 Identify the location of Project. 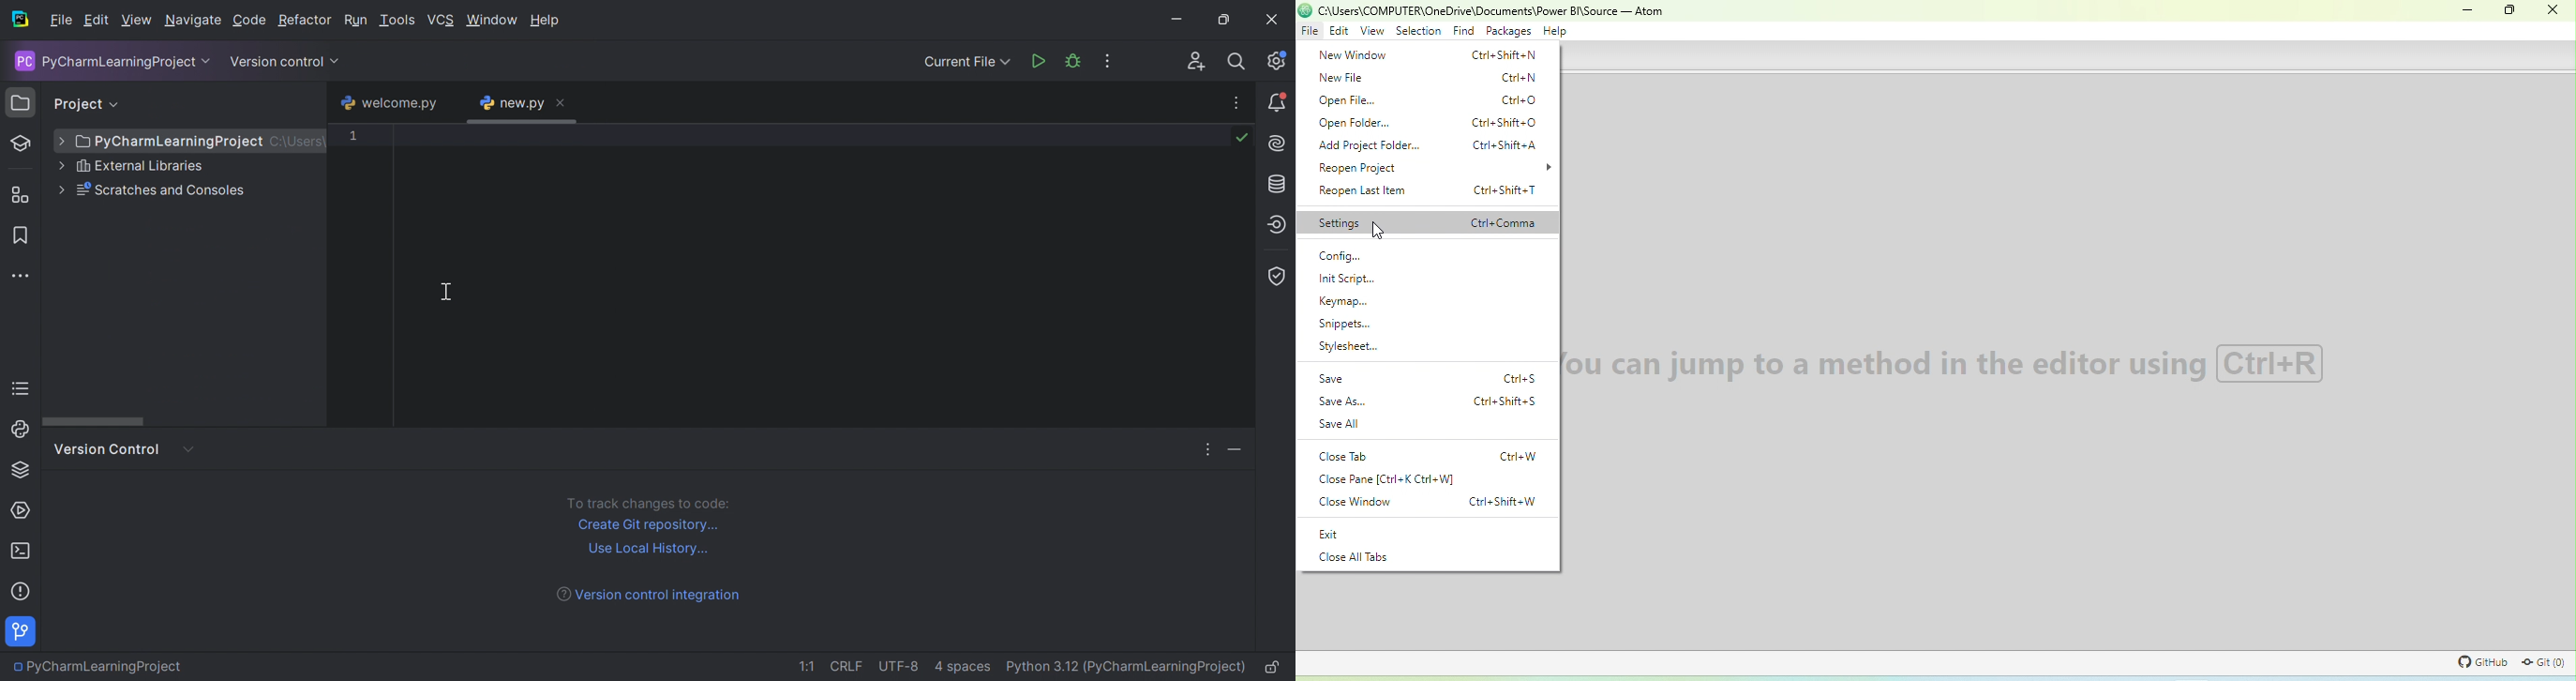
(84, 105).